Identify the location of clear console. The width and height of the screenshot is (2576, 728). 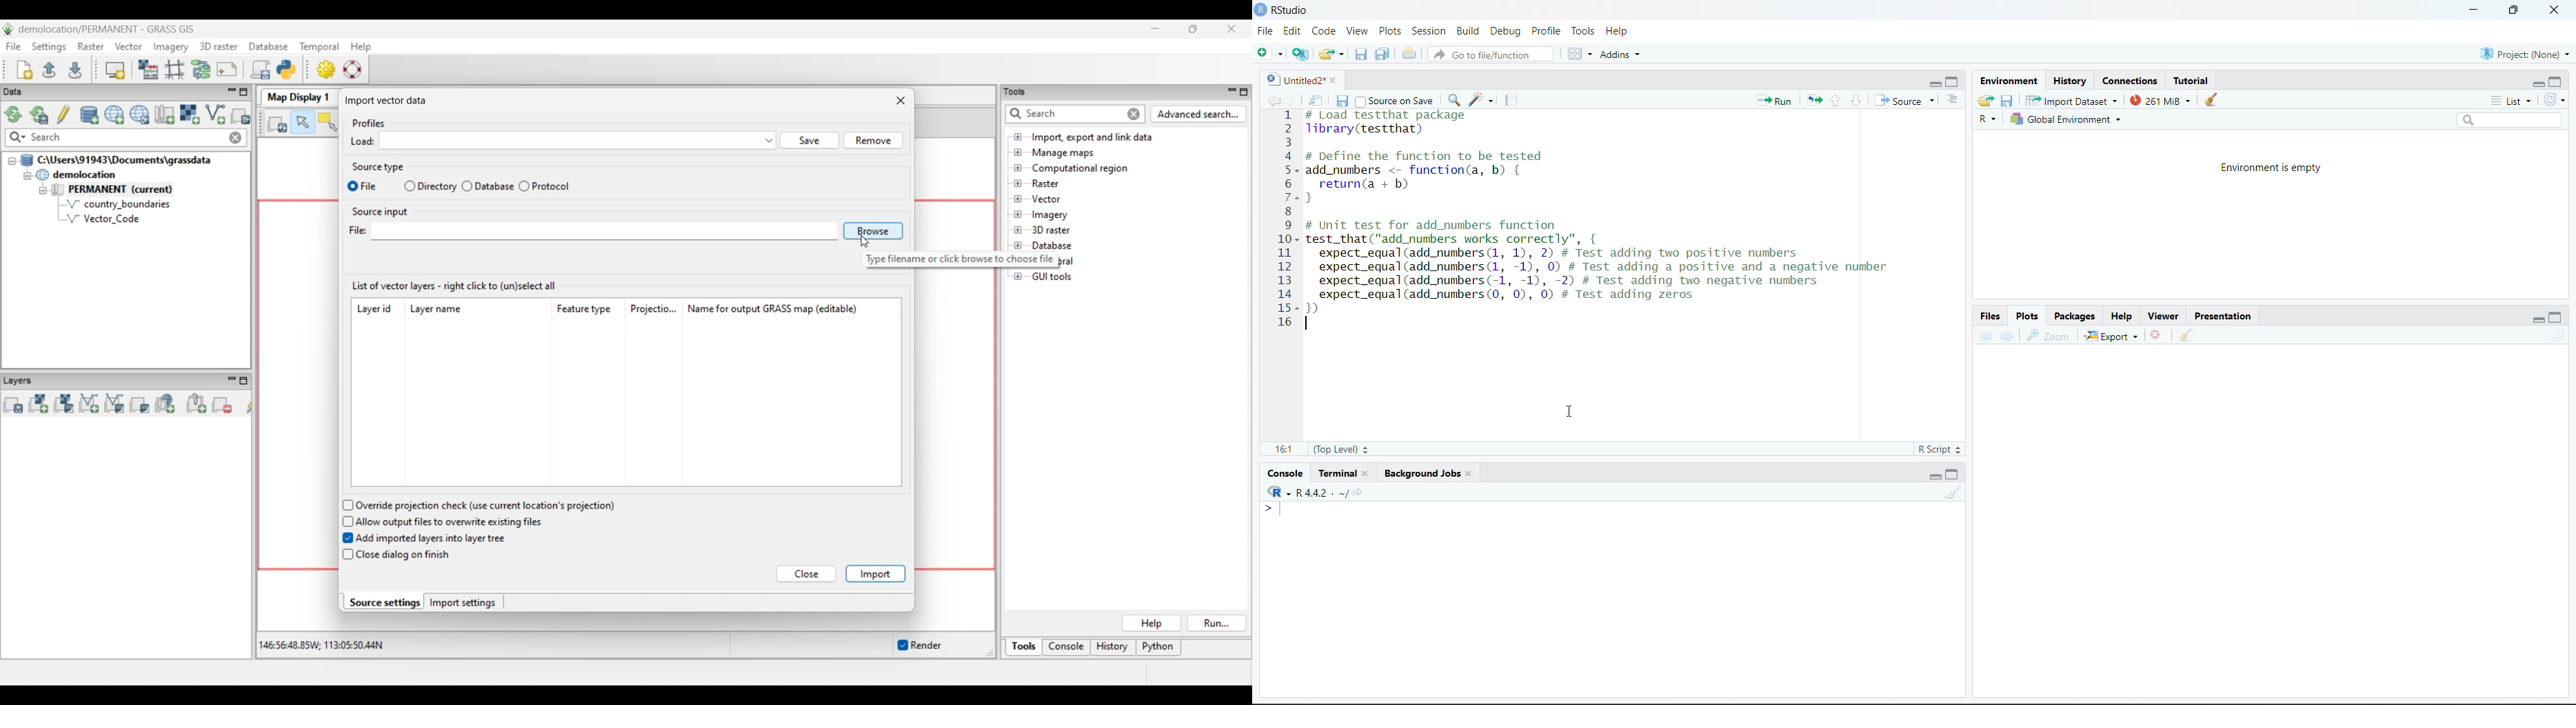
(2213, 101).